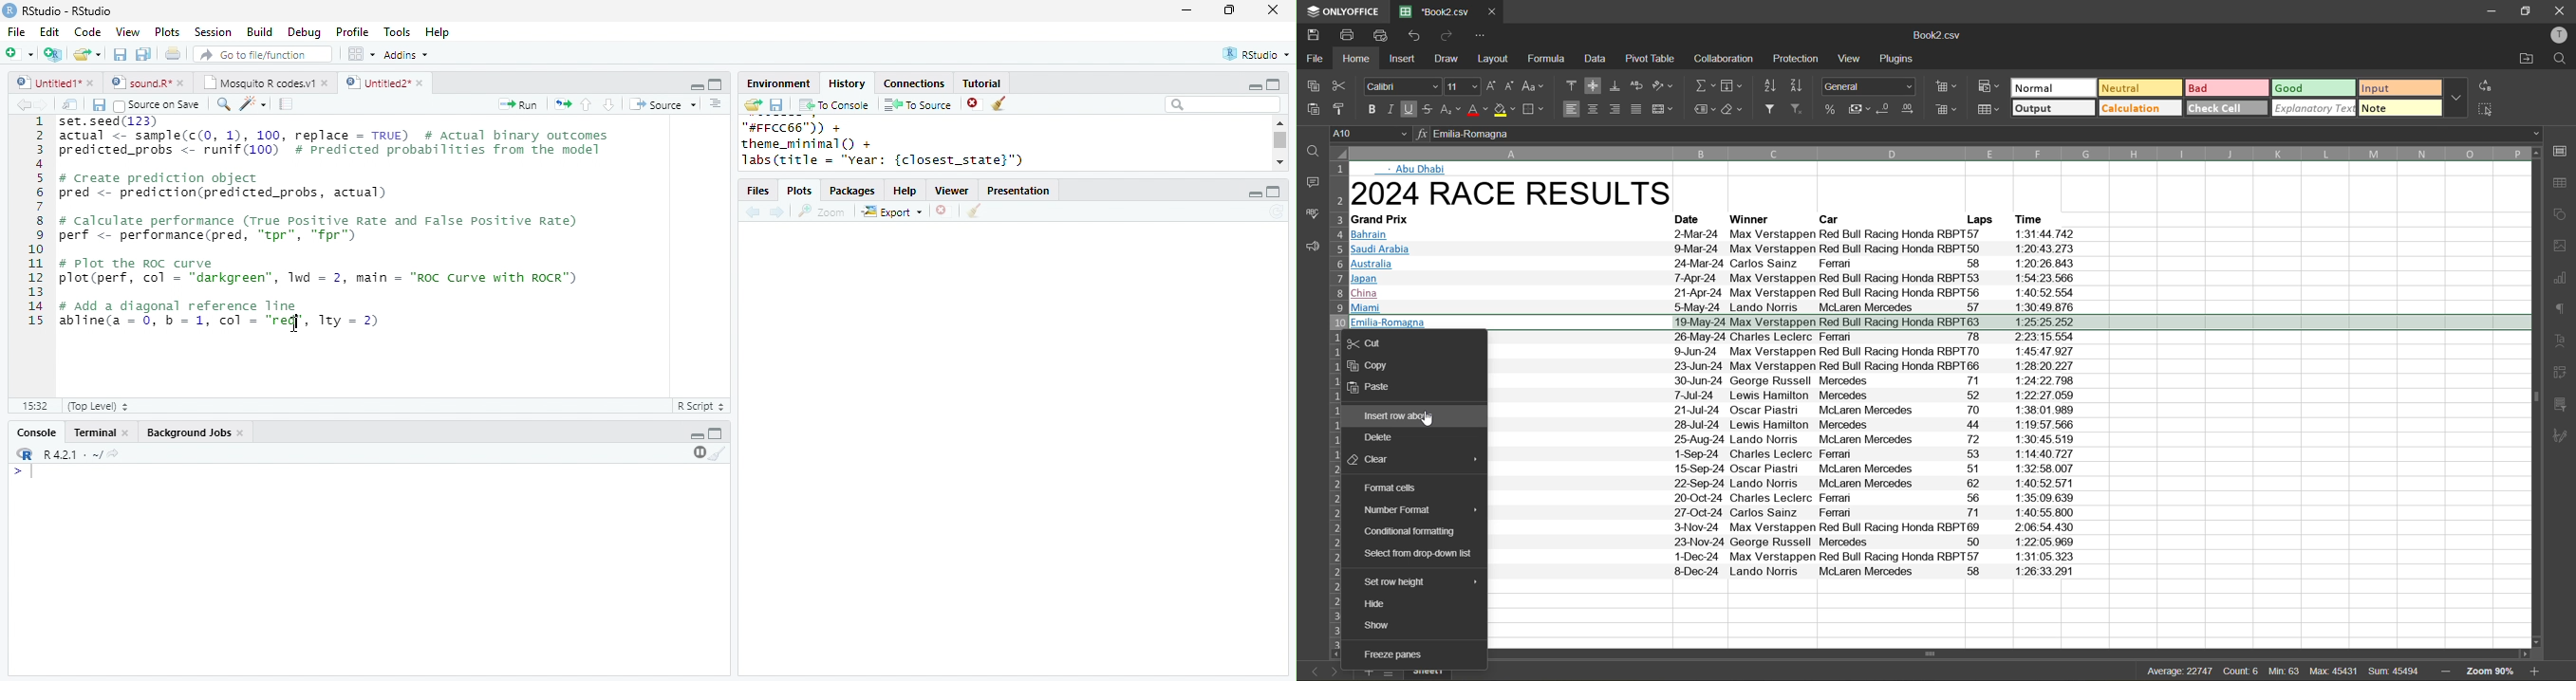 The height and width of the screenshot is (700, 2576). What do you see at coordinates (1785, 498) in the screenshot?
I see `United States 20-Oct-24 Charles Leclerc Ferman 56 1:35:09.639` at bounding box center [1785, 498].